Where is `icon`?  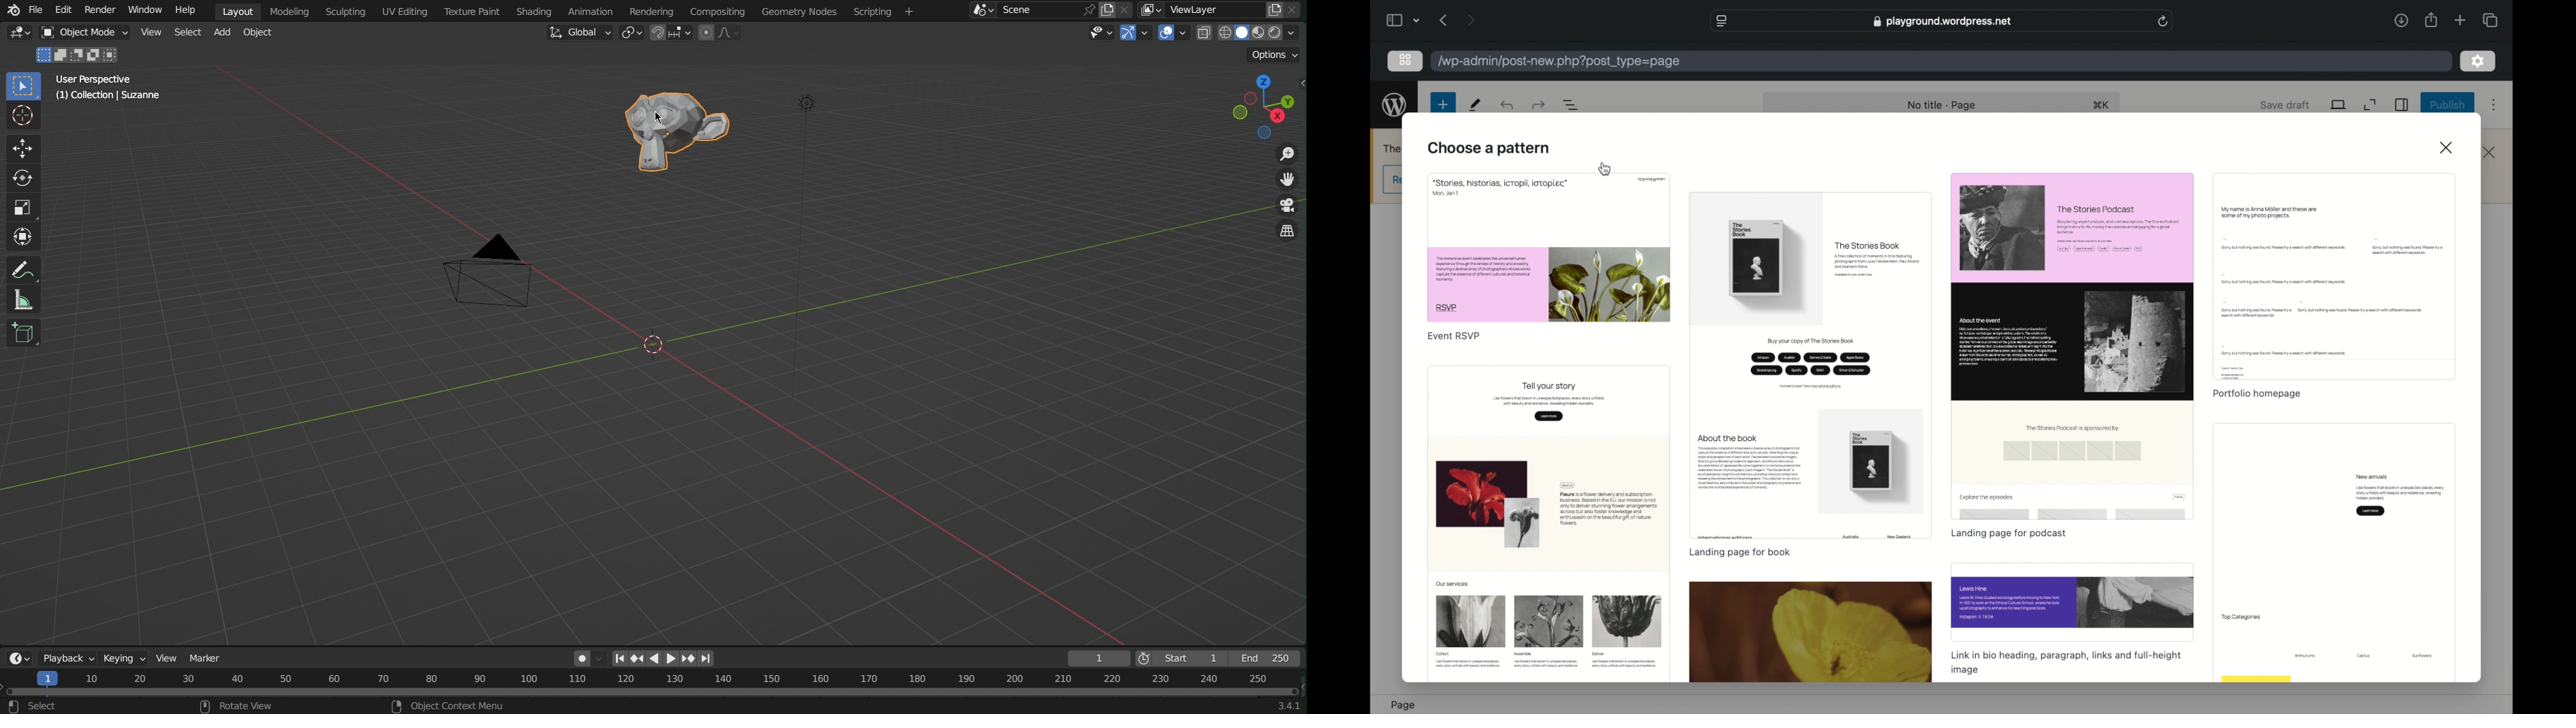 icon is located at coordinates (205, 707).